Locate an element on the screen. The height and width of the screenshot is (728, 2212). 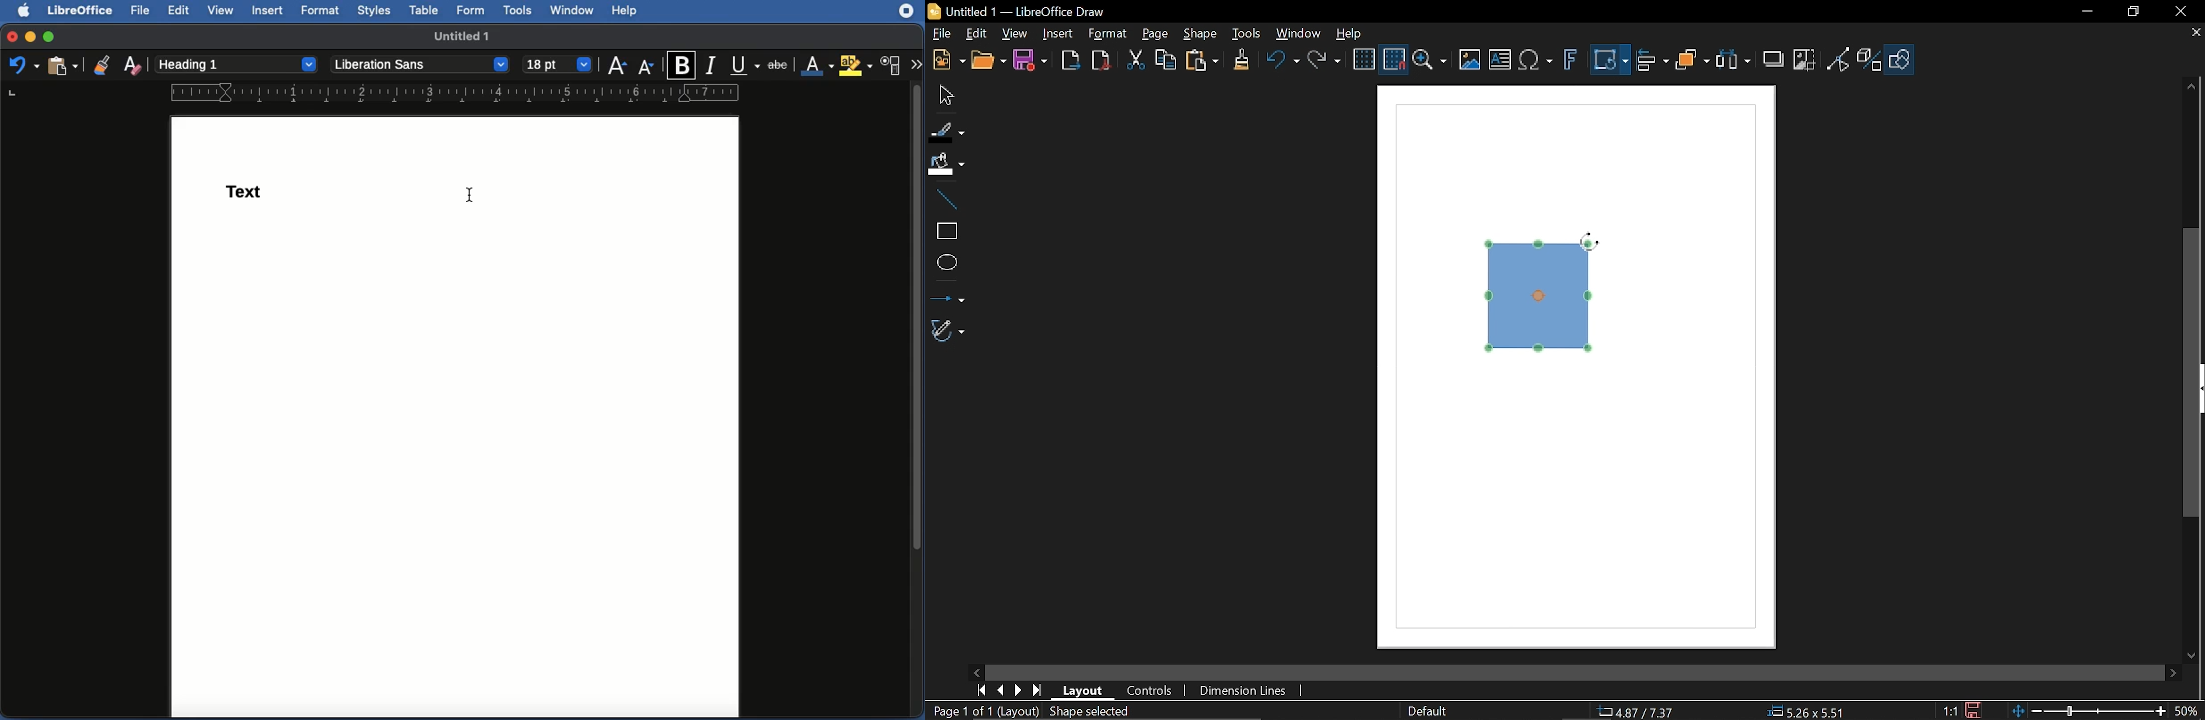
Tools is located at coordinates (518, 12).